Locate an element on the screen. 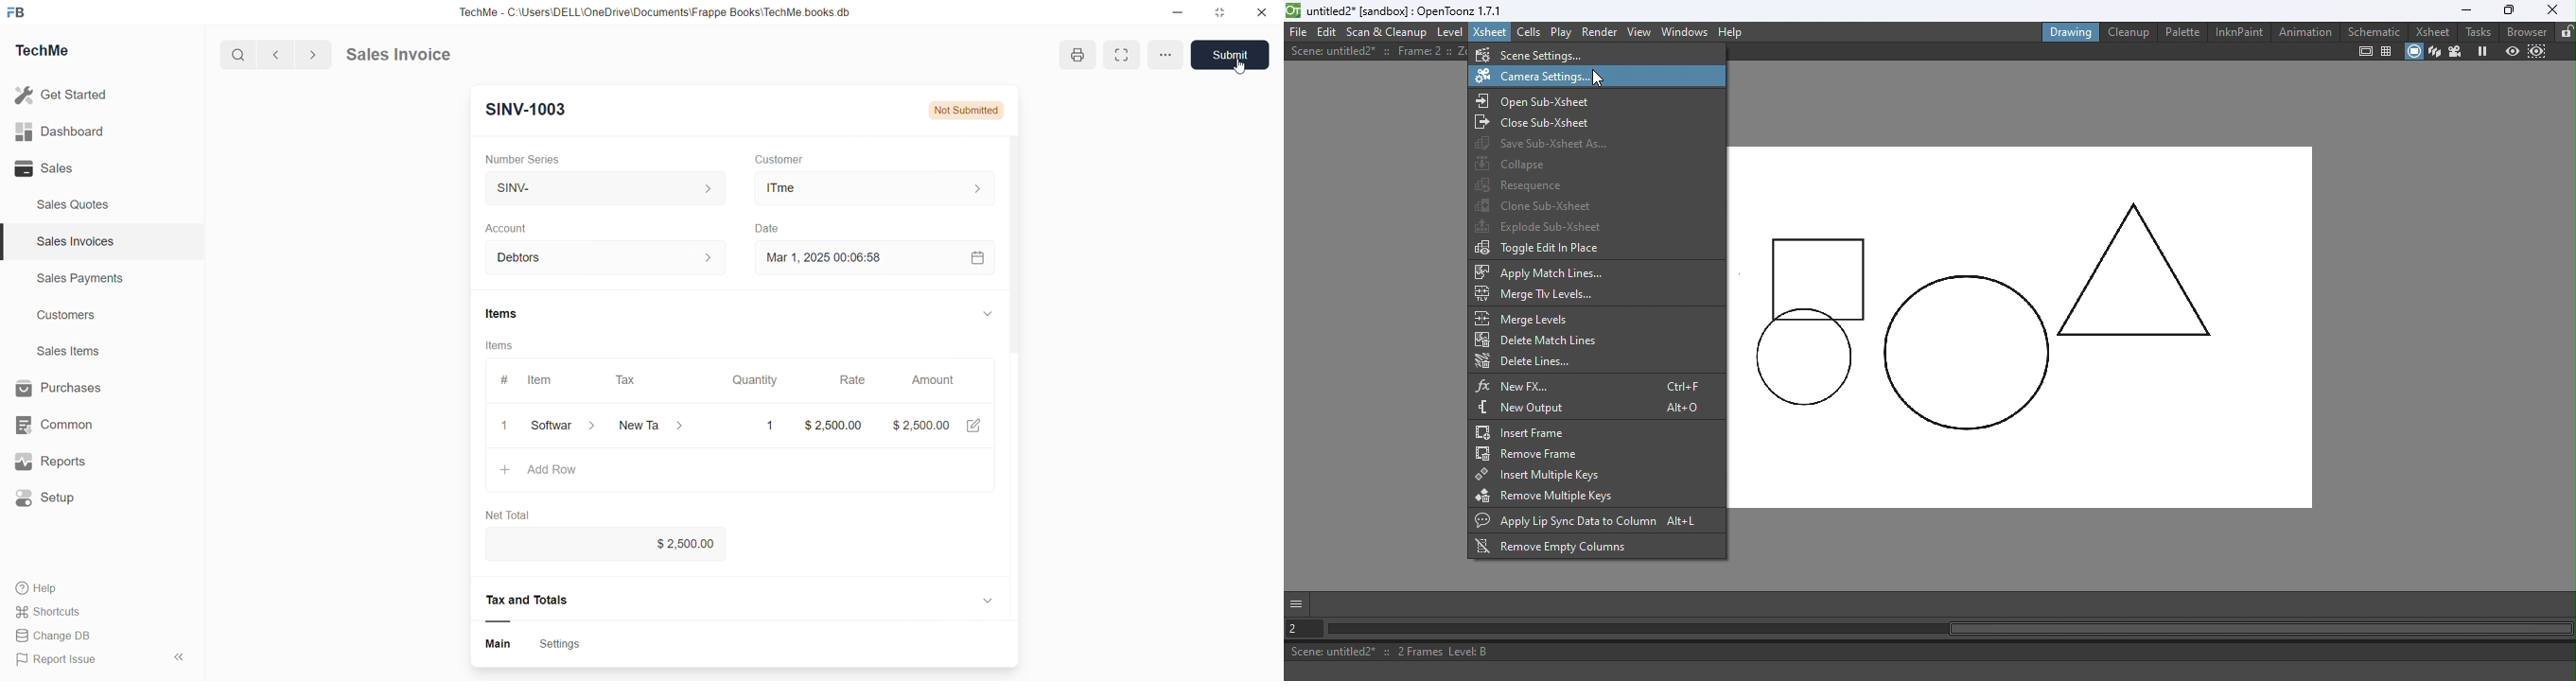  Apply match lines is located at coordinates (1546, 272).